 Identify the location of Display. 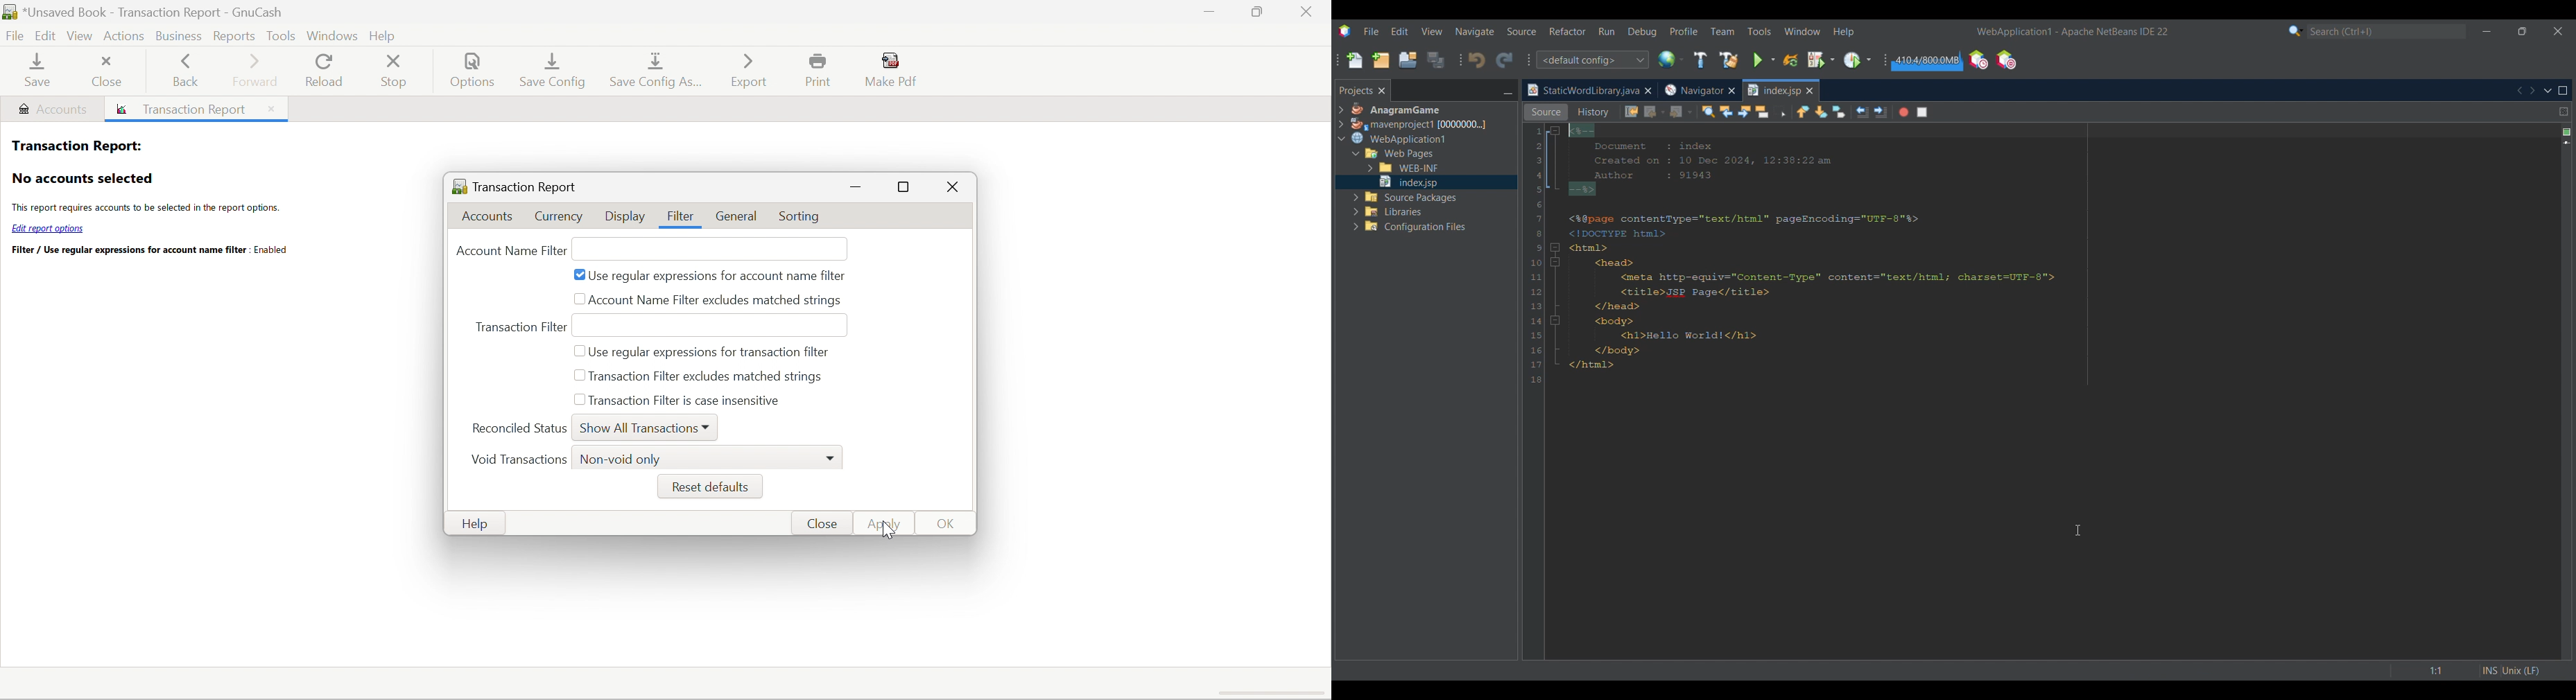
(625, 218).